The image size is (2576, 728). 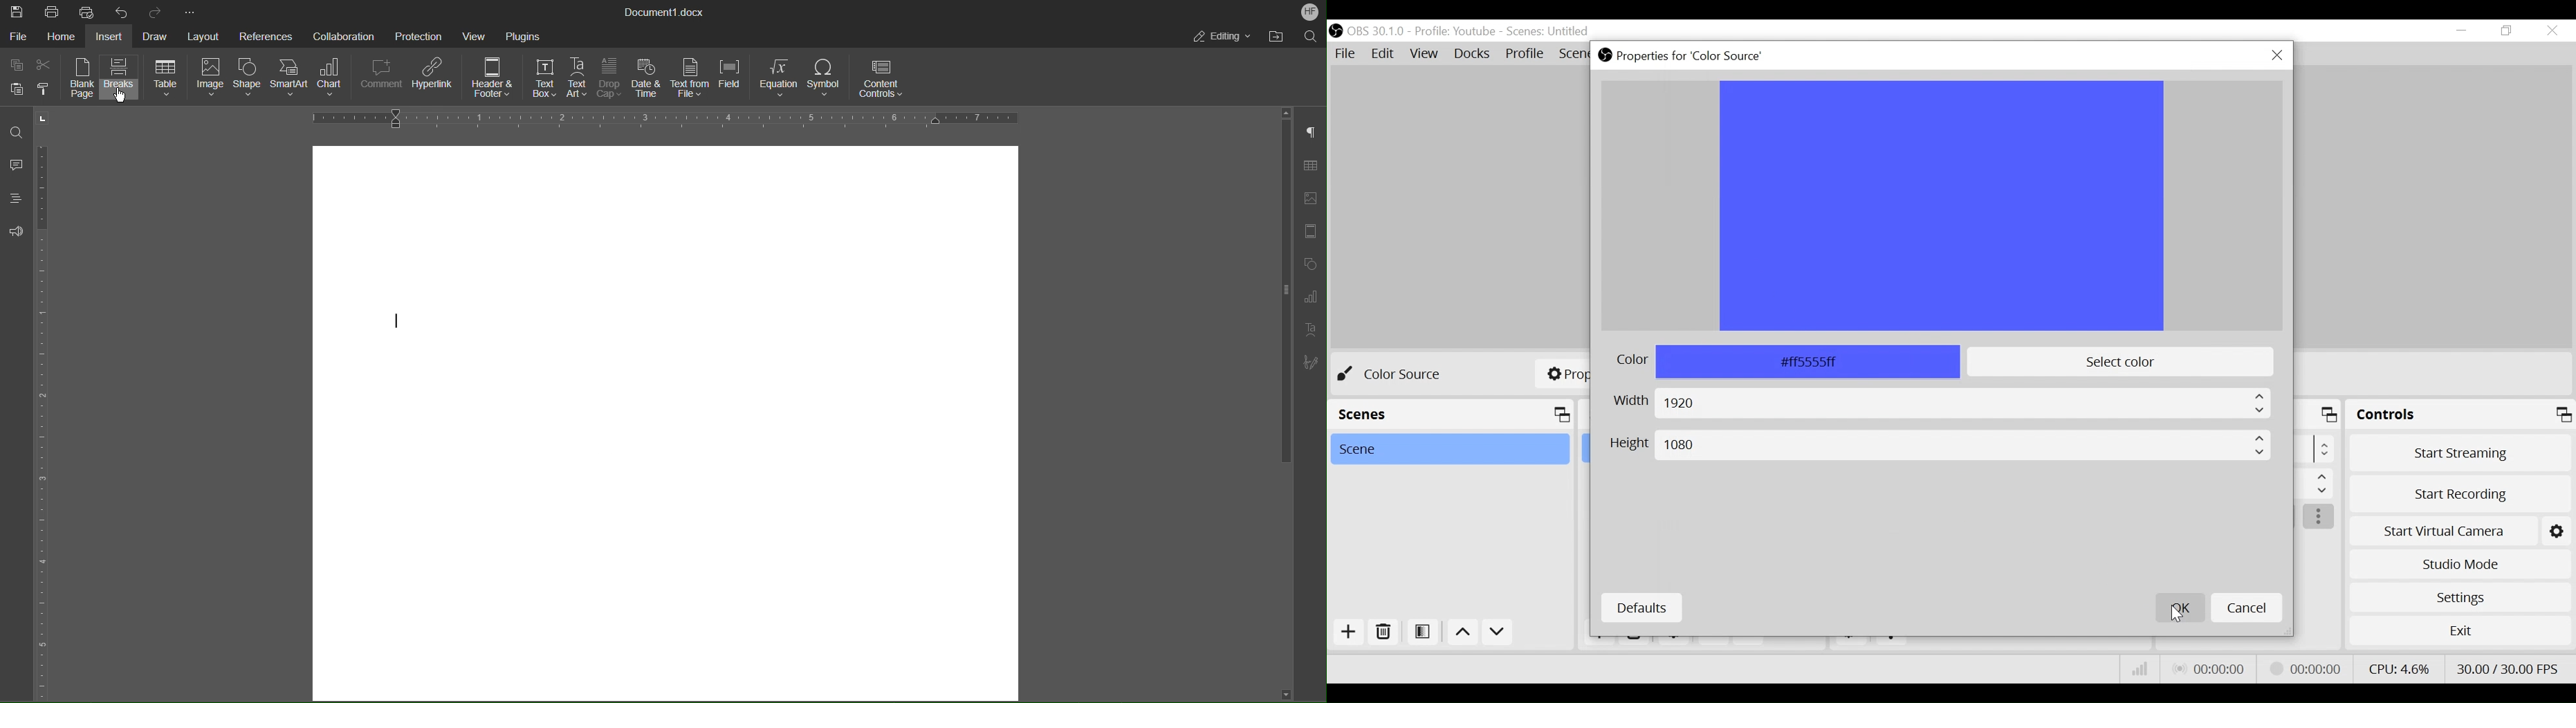 What do you see at coordinates (2460, 495) in the screenshot?
I see `Start Recording` at bounding box center [2460, 495].